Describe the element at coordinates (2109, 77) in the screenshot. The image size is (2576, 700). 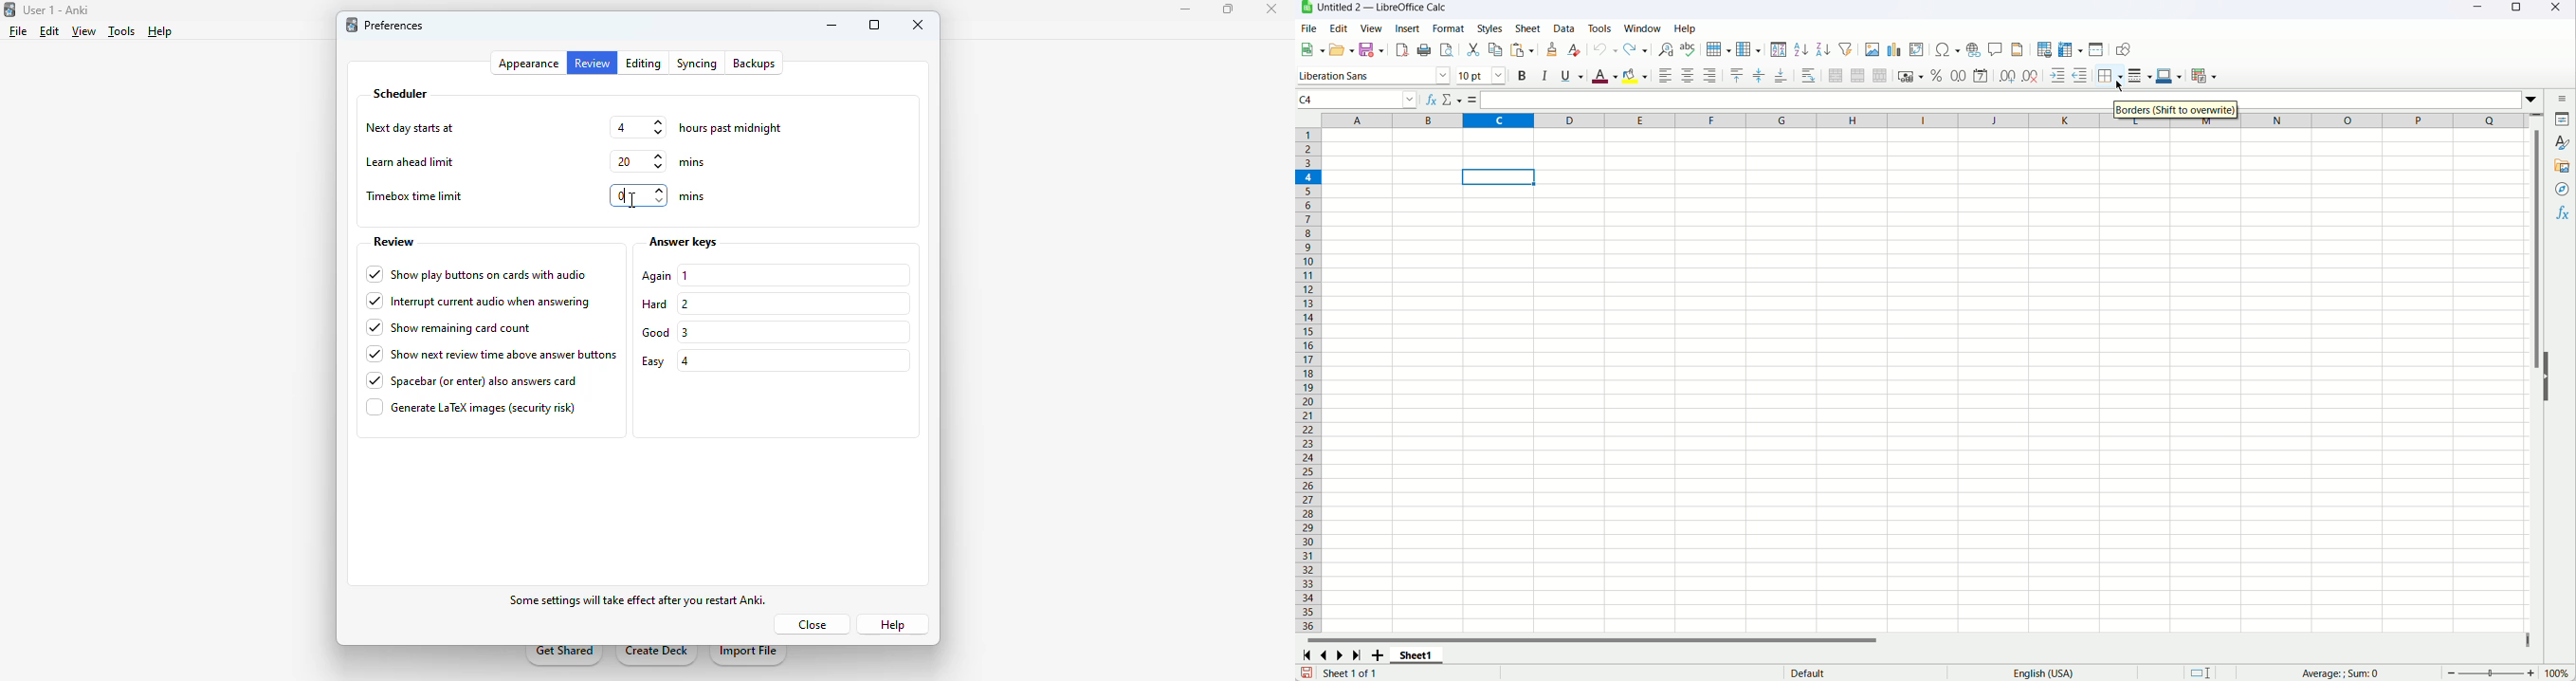
I see `Borders` at that location.